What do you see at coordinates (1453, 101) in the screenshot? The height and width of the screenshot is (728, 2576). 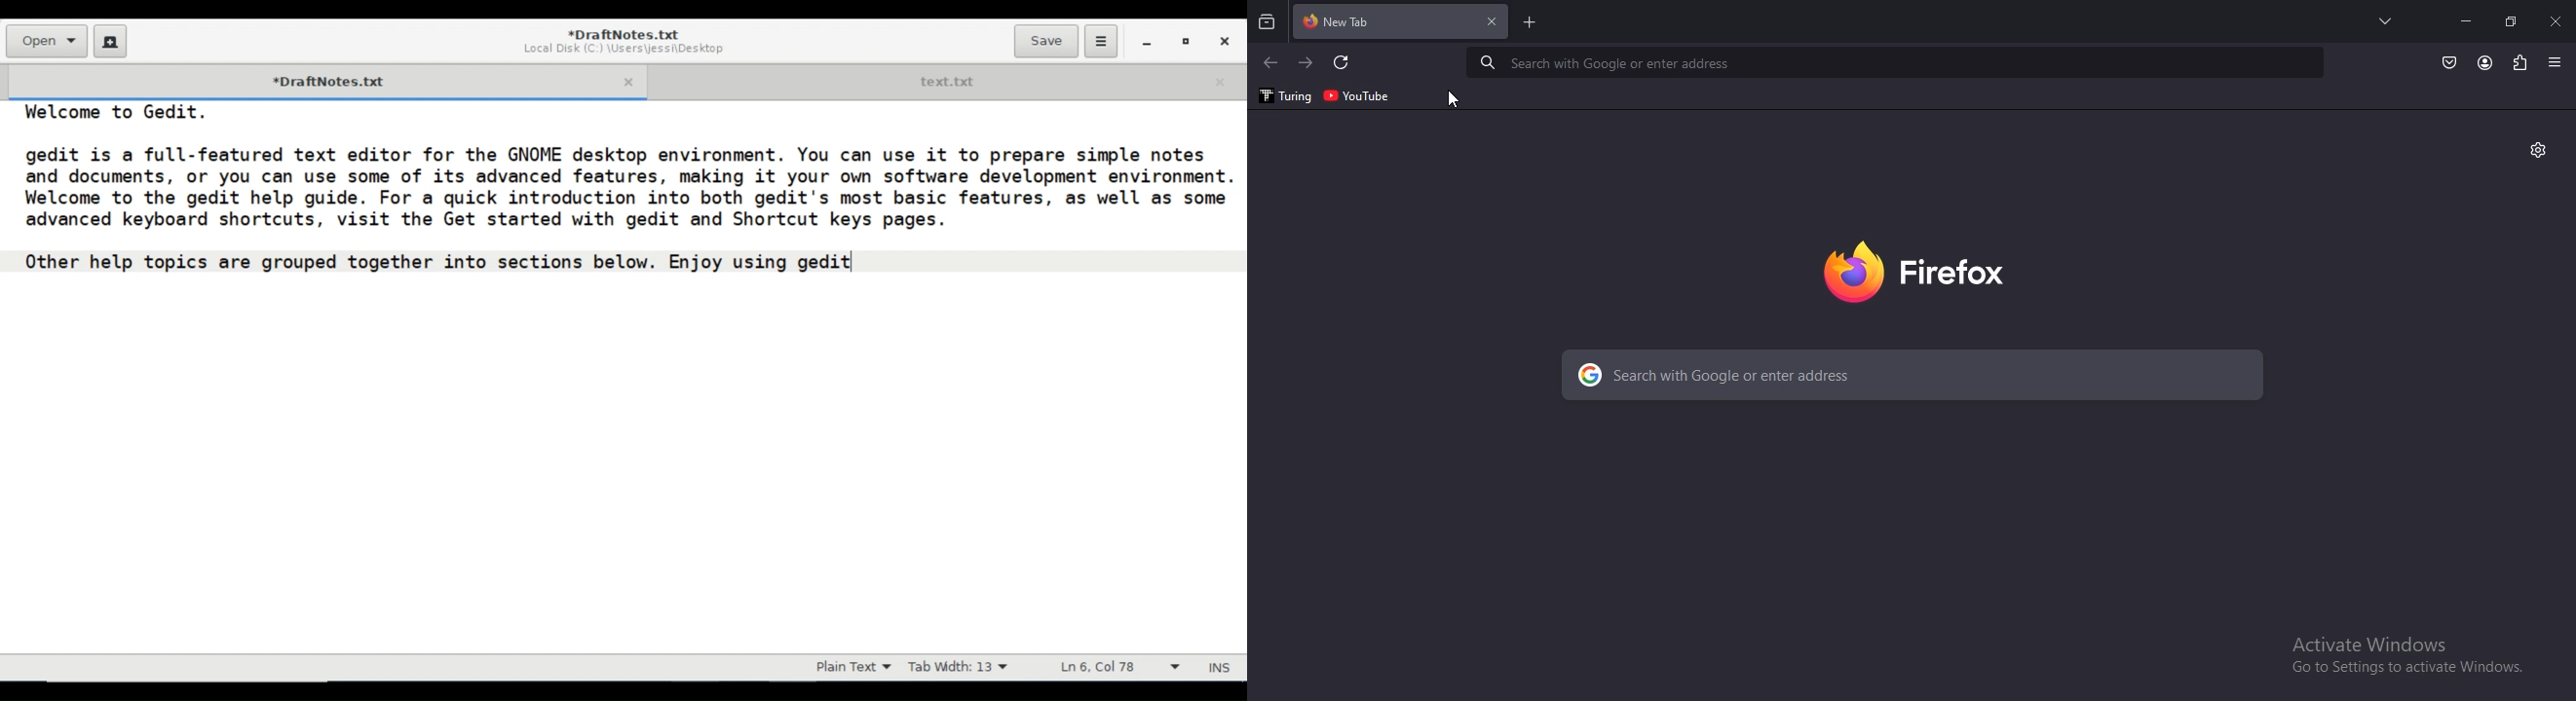 I see `cursor` at bounding box center [1453, 101].